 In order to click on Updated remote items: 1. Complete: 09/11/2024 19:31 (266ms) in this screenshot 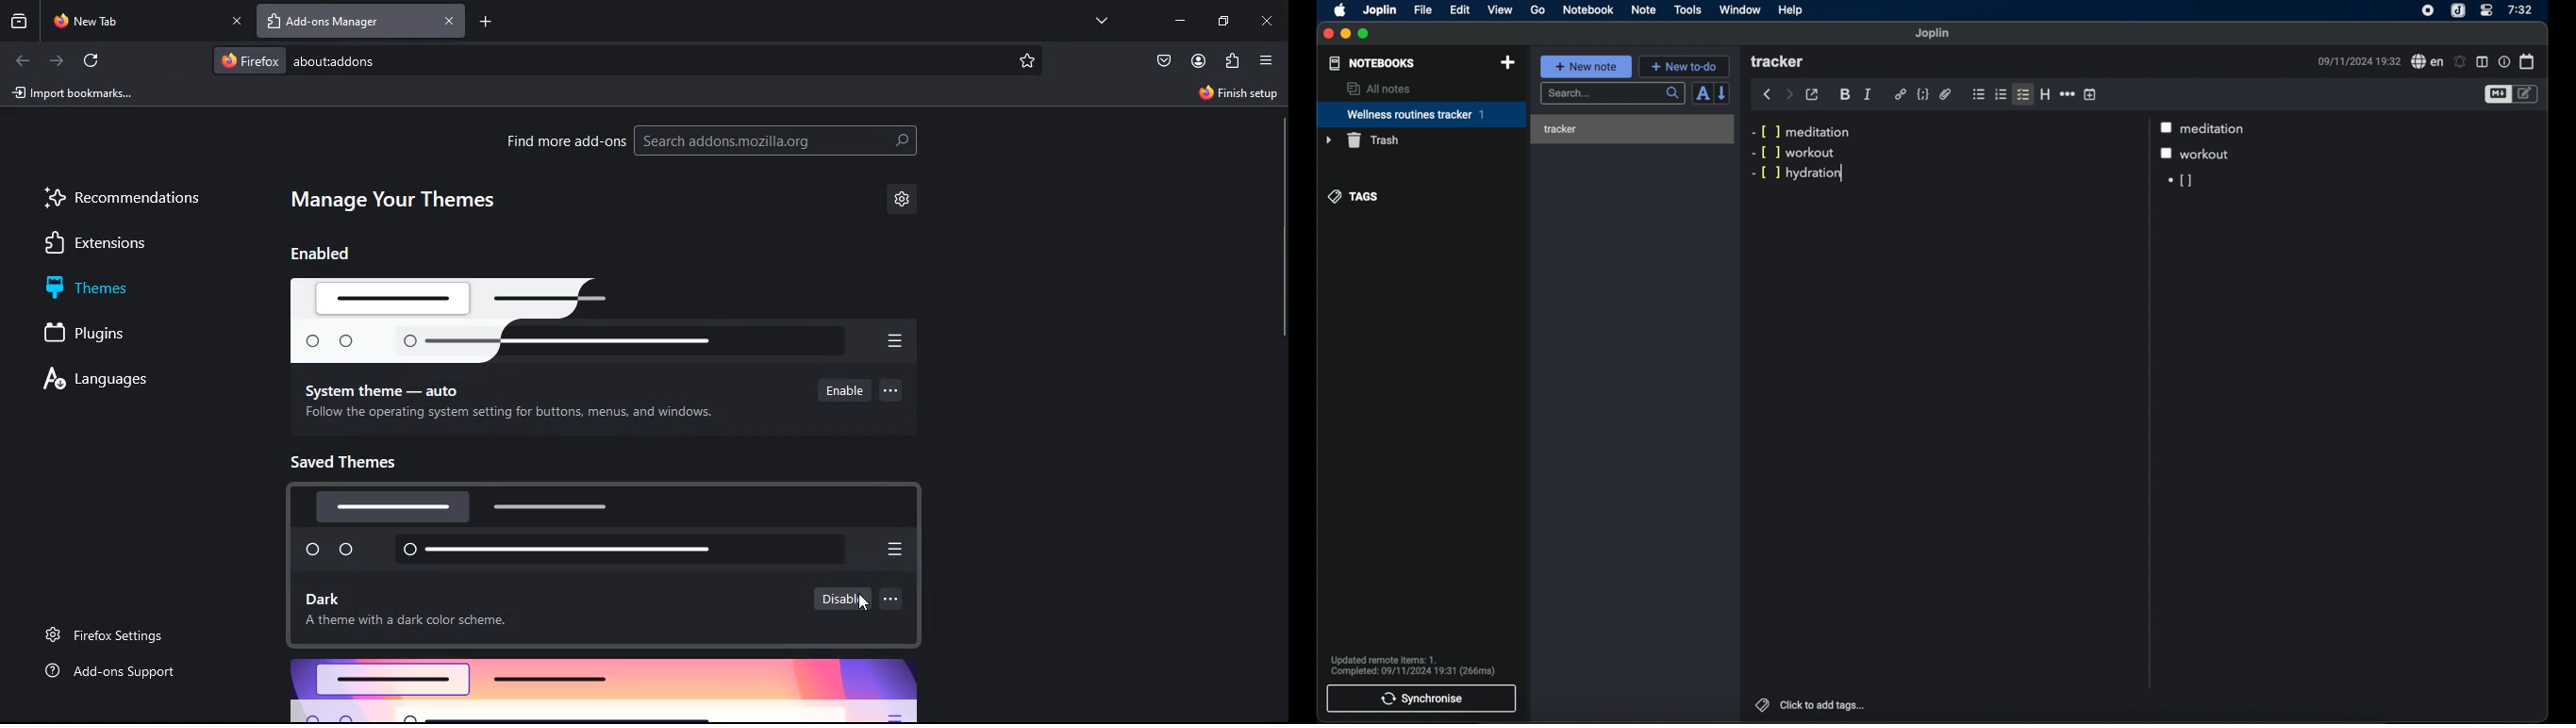, I will do `click(1419, 664)`.